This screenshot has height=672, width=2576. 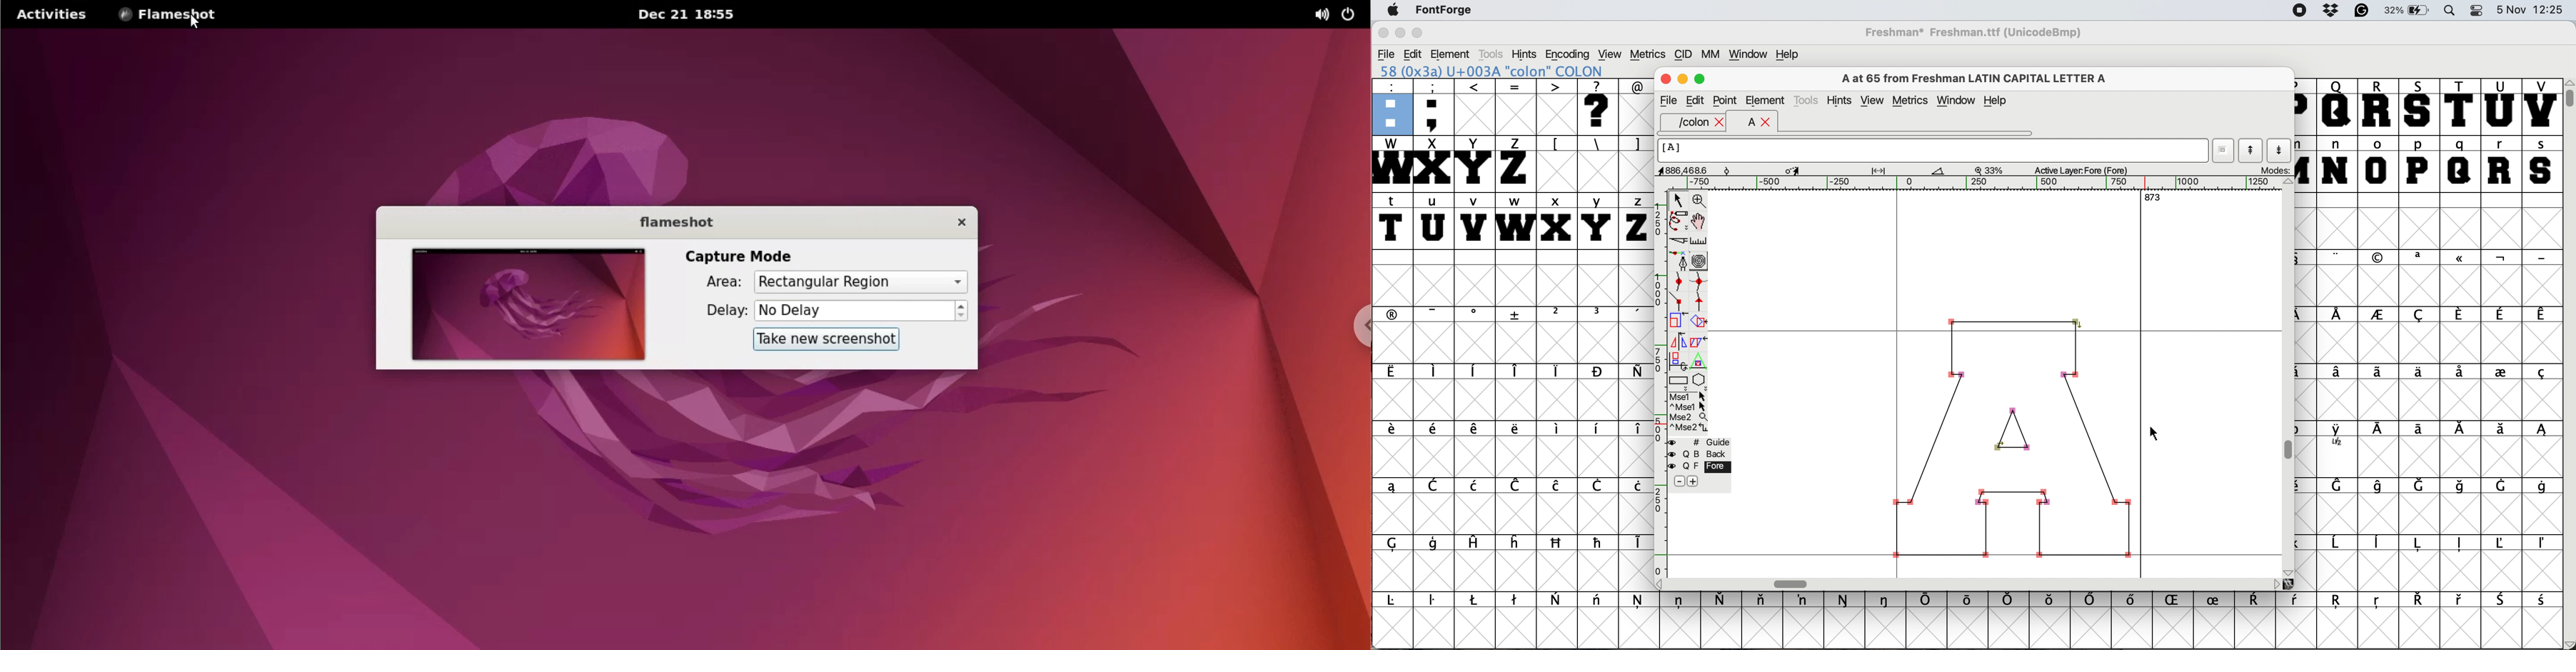 I want to click on ], so click(x=1636, y=144).